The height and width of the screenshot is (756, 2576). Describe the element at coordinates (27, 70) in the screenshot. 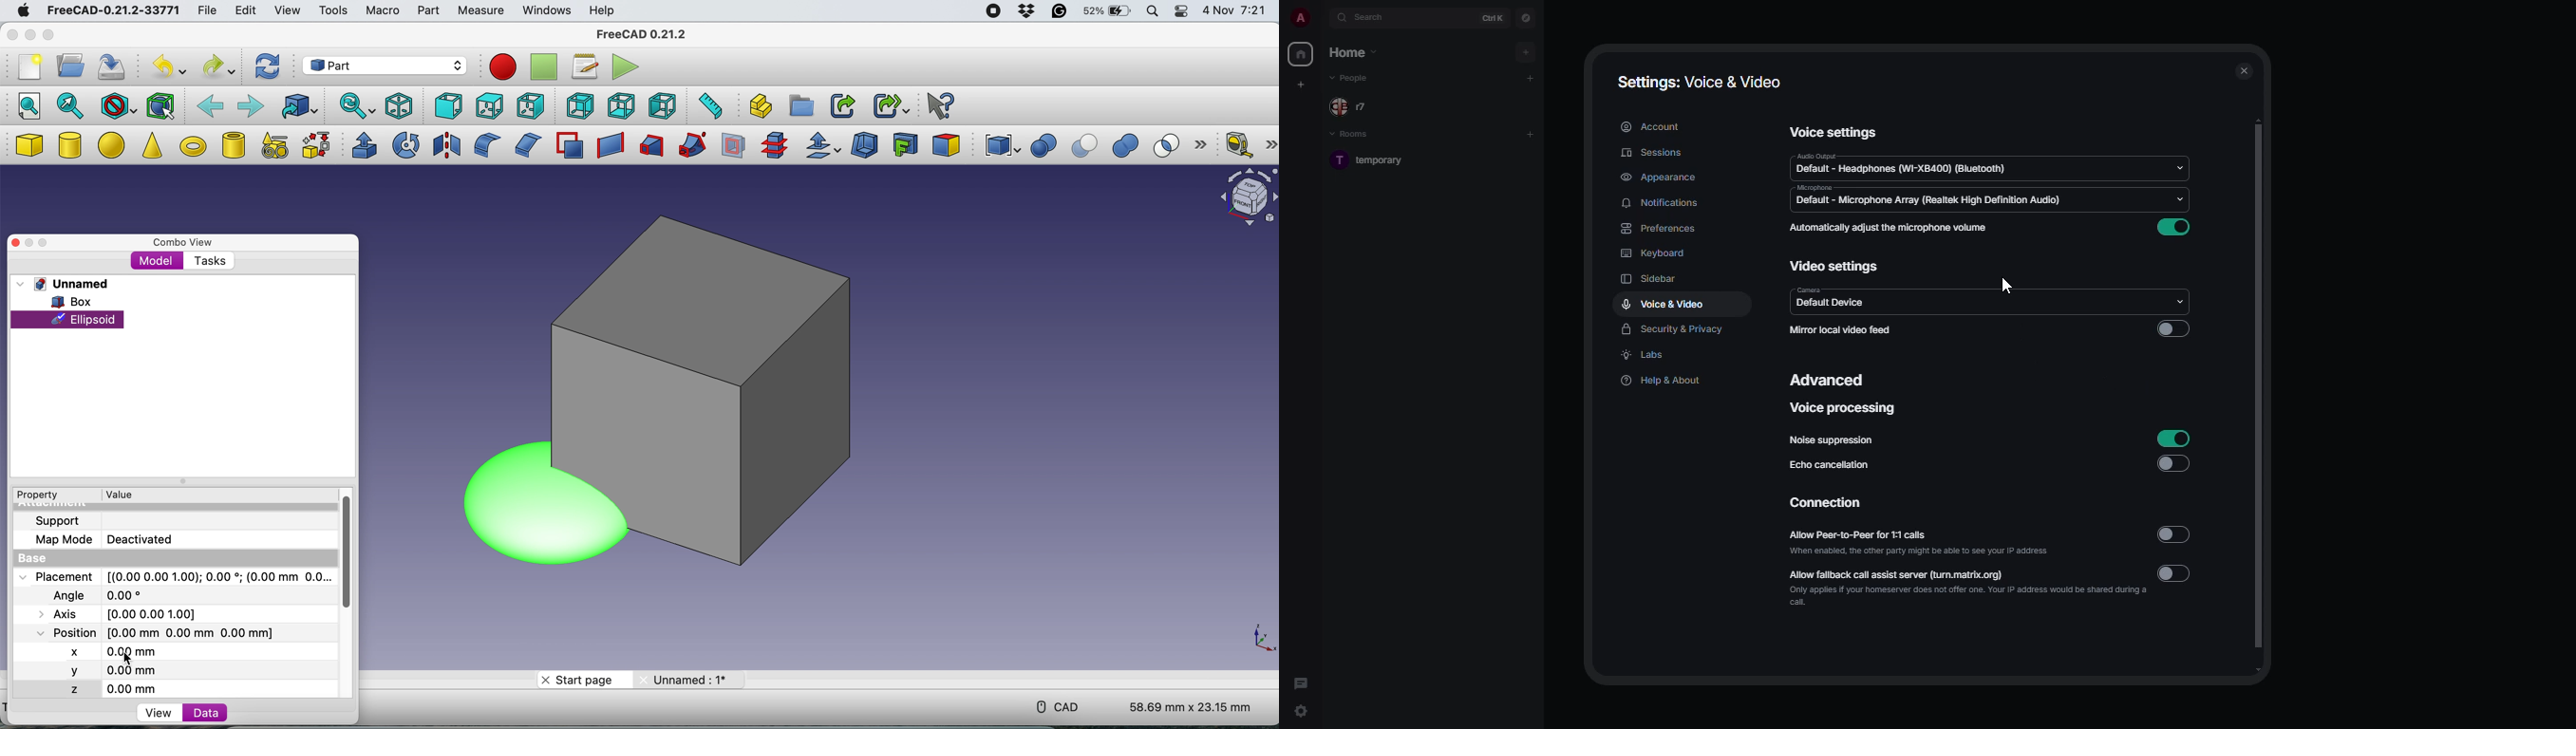

I see `new` at that location.